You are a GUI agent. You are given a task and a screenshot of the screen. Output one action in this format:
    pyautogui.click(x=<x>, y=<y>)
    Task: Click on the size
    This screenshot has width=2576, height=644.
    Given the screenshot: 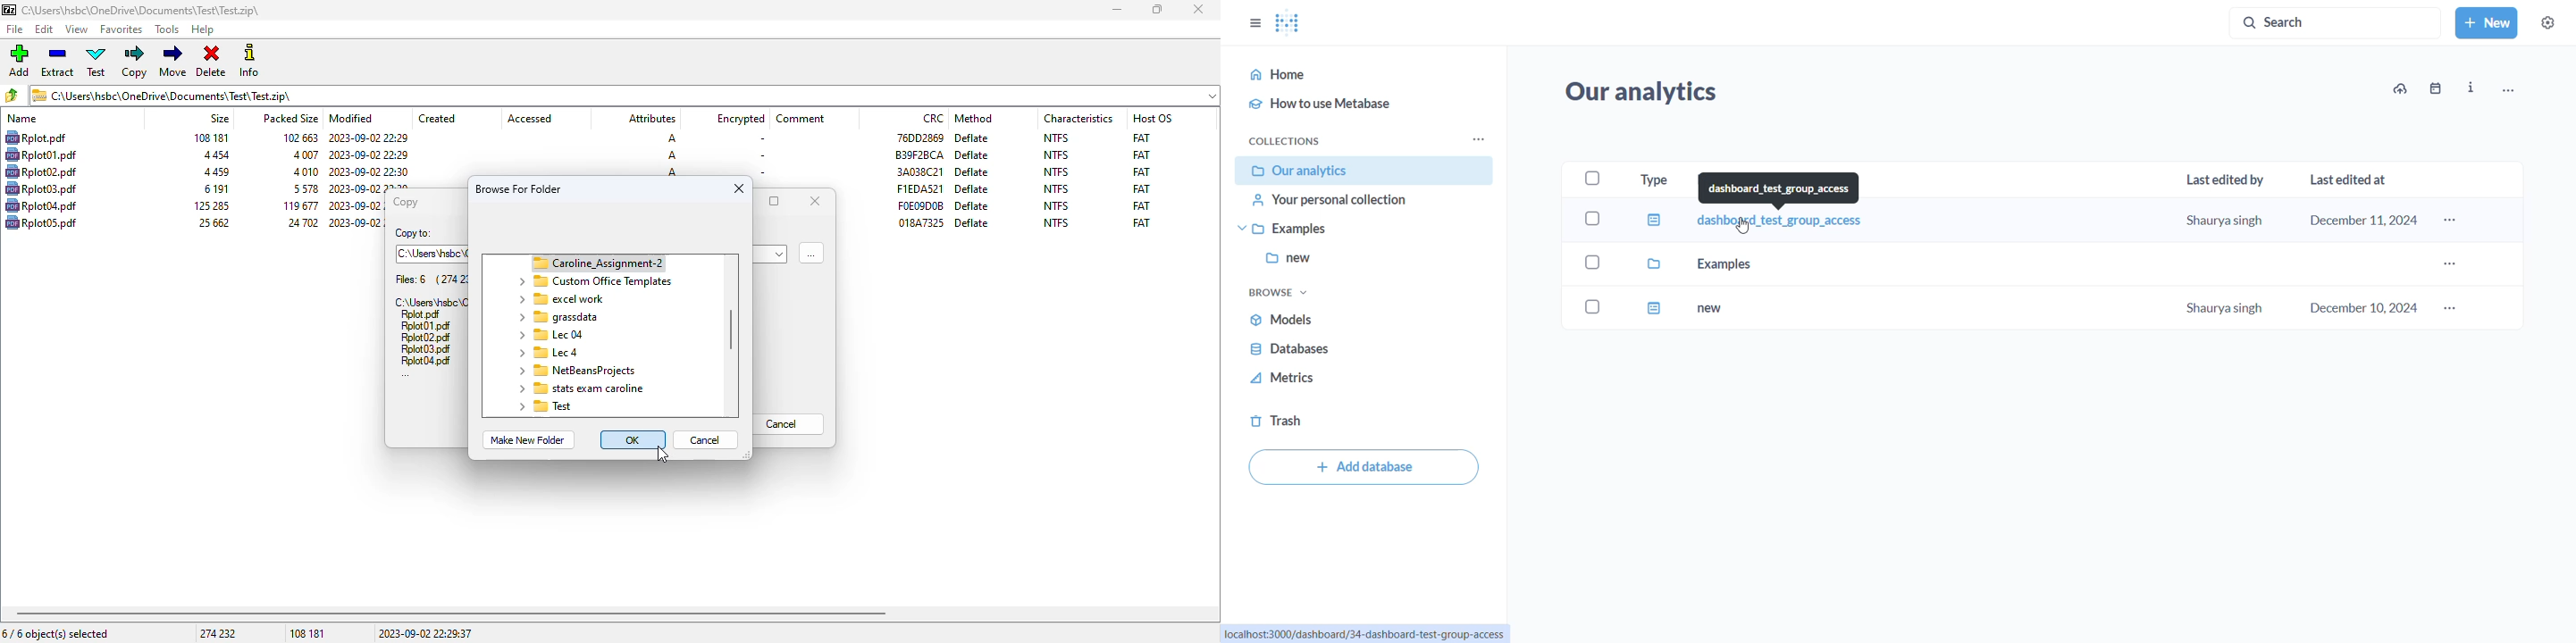 What is the action you would take?
    pyautogui.click(x=219, y=118)
    